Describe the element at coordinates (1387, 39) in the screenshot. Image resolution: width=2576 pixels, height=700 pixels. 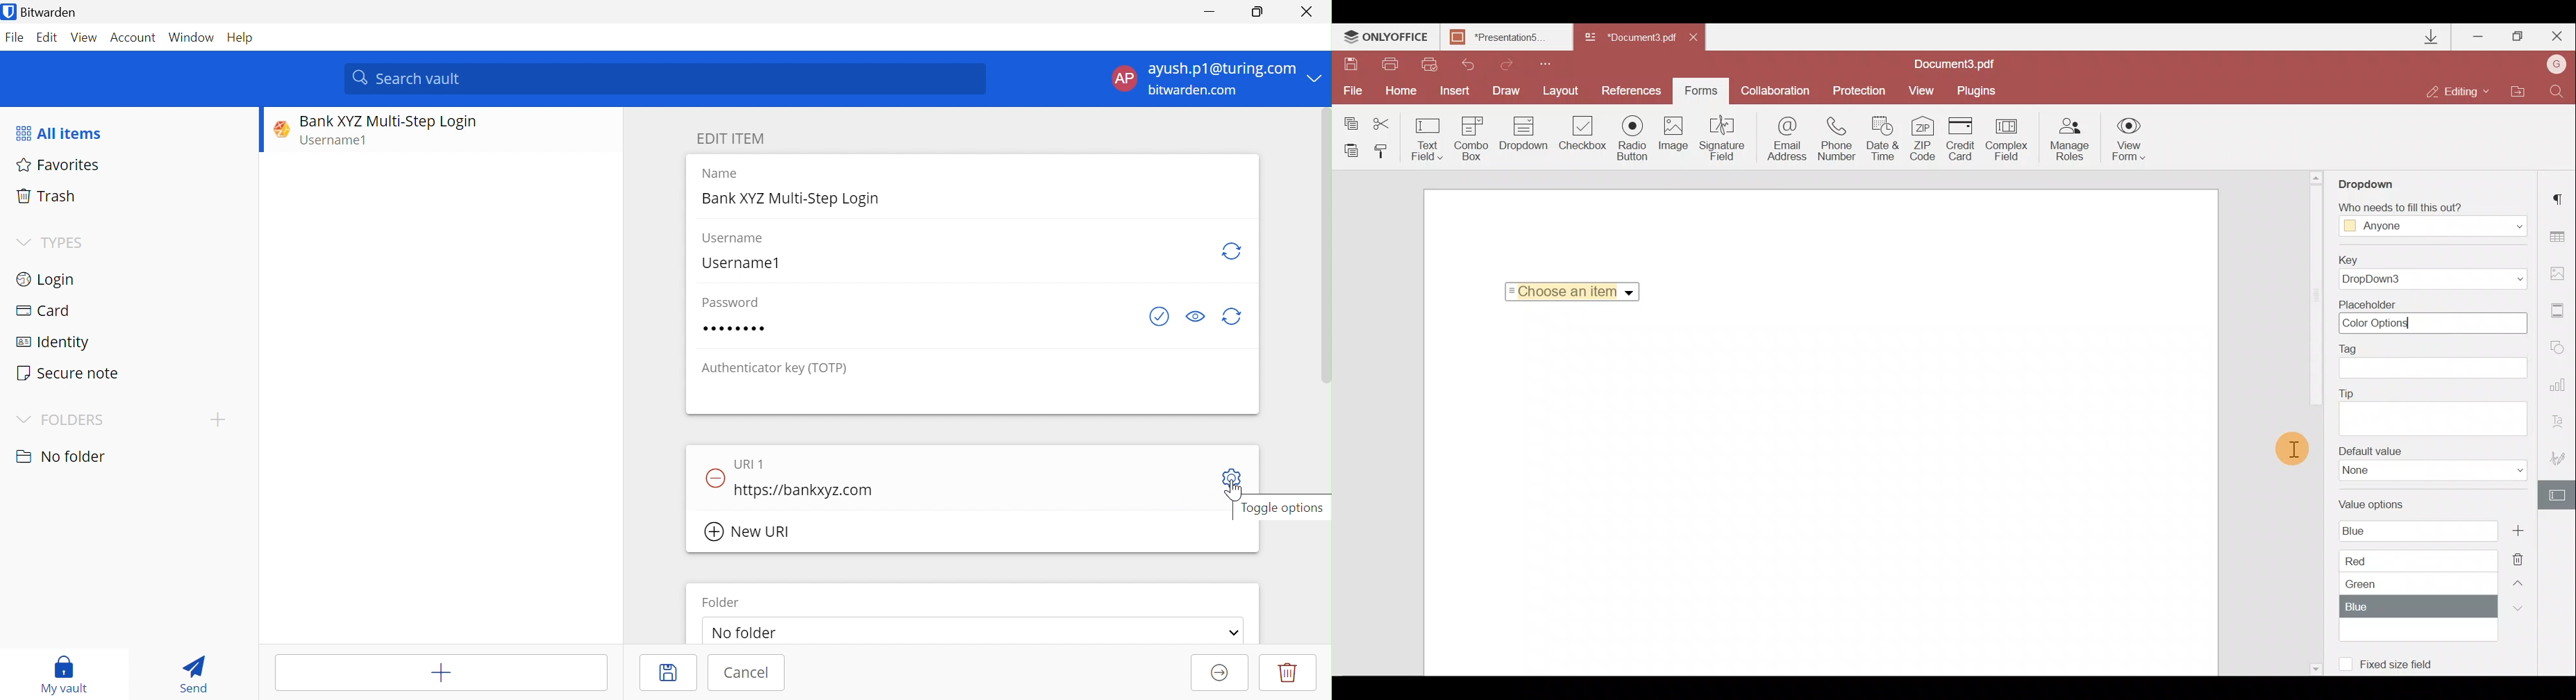
I see `ONLYOFFICE` at that location.